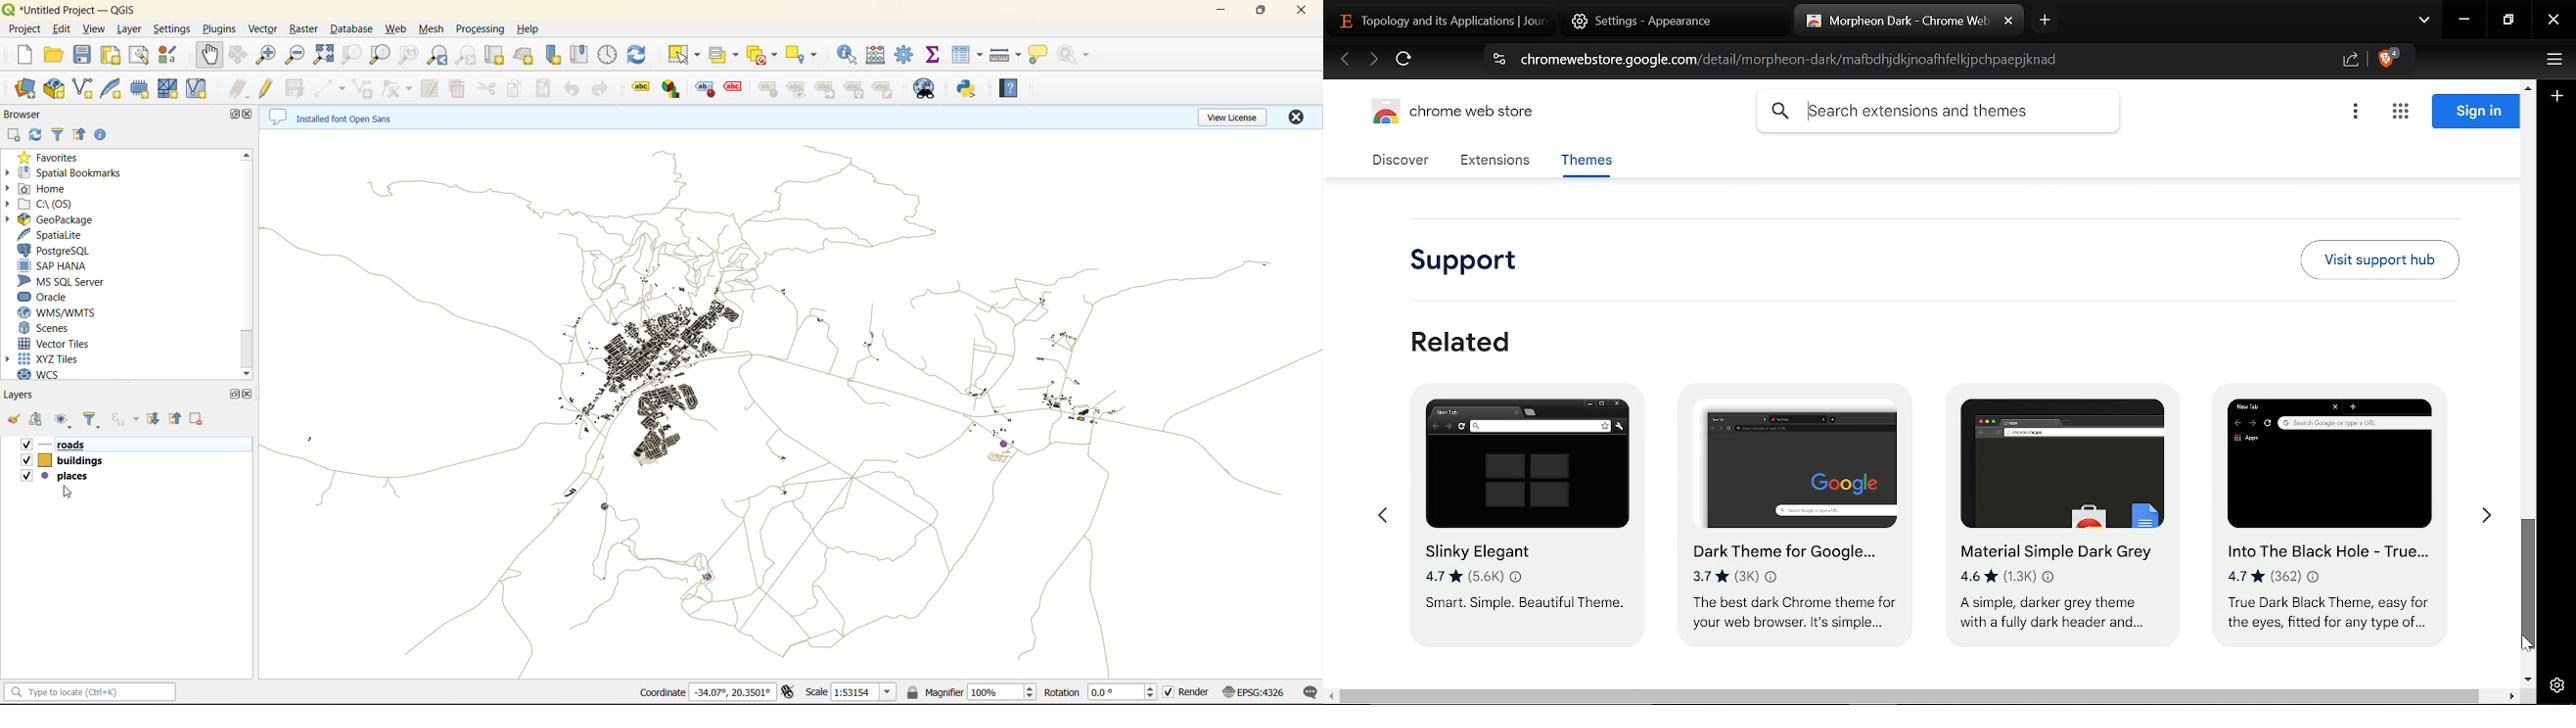  Describe the element at coordinates (105, 137) in the screenshot. I see `enable properties` at that location.